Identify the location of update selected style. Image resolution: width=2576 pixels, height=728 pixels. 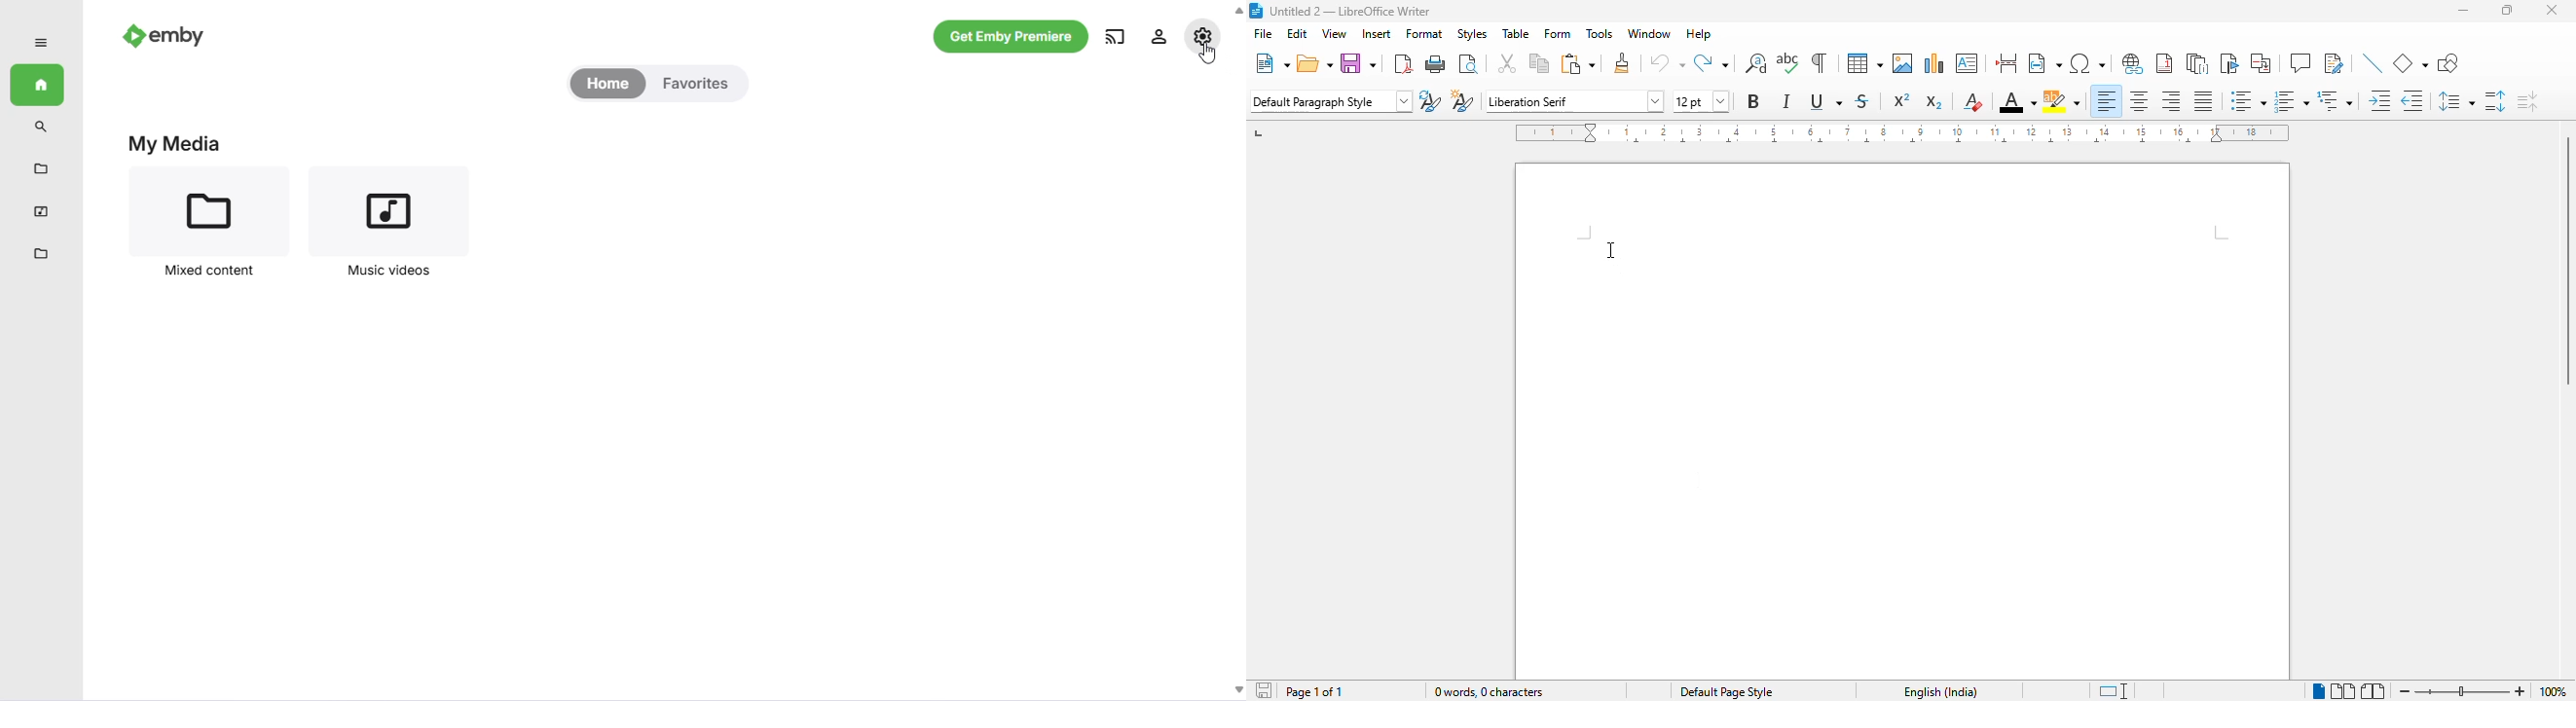
(1430, 100).